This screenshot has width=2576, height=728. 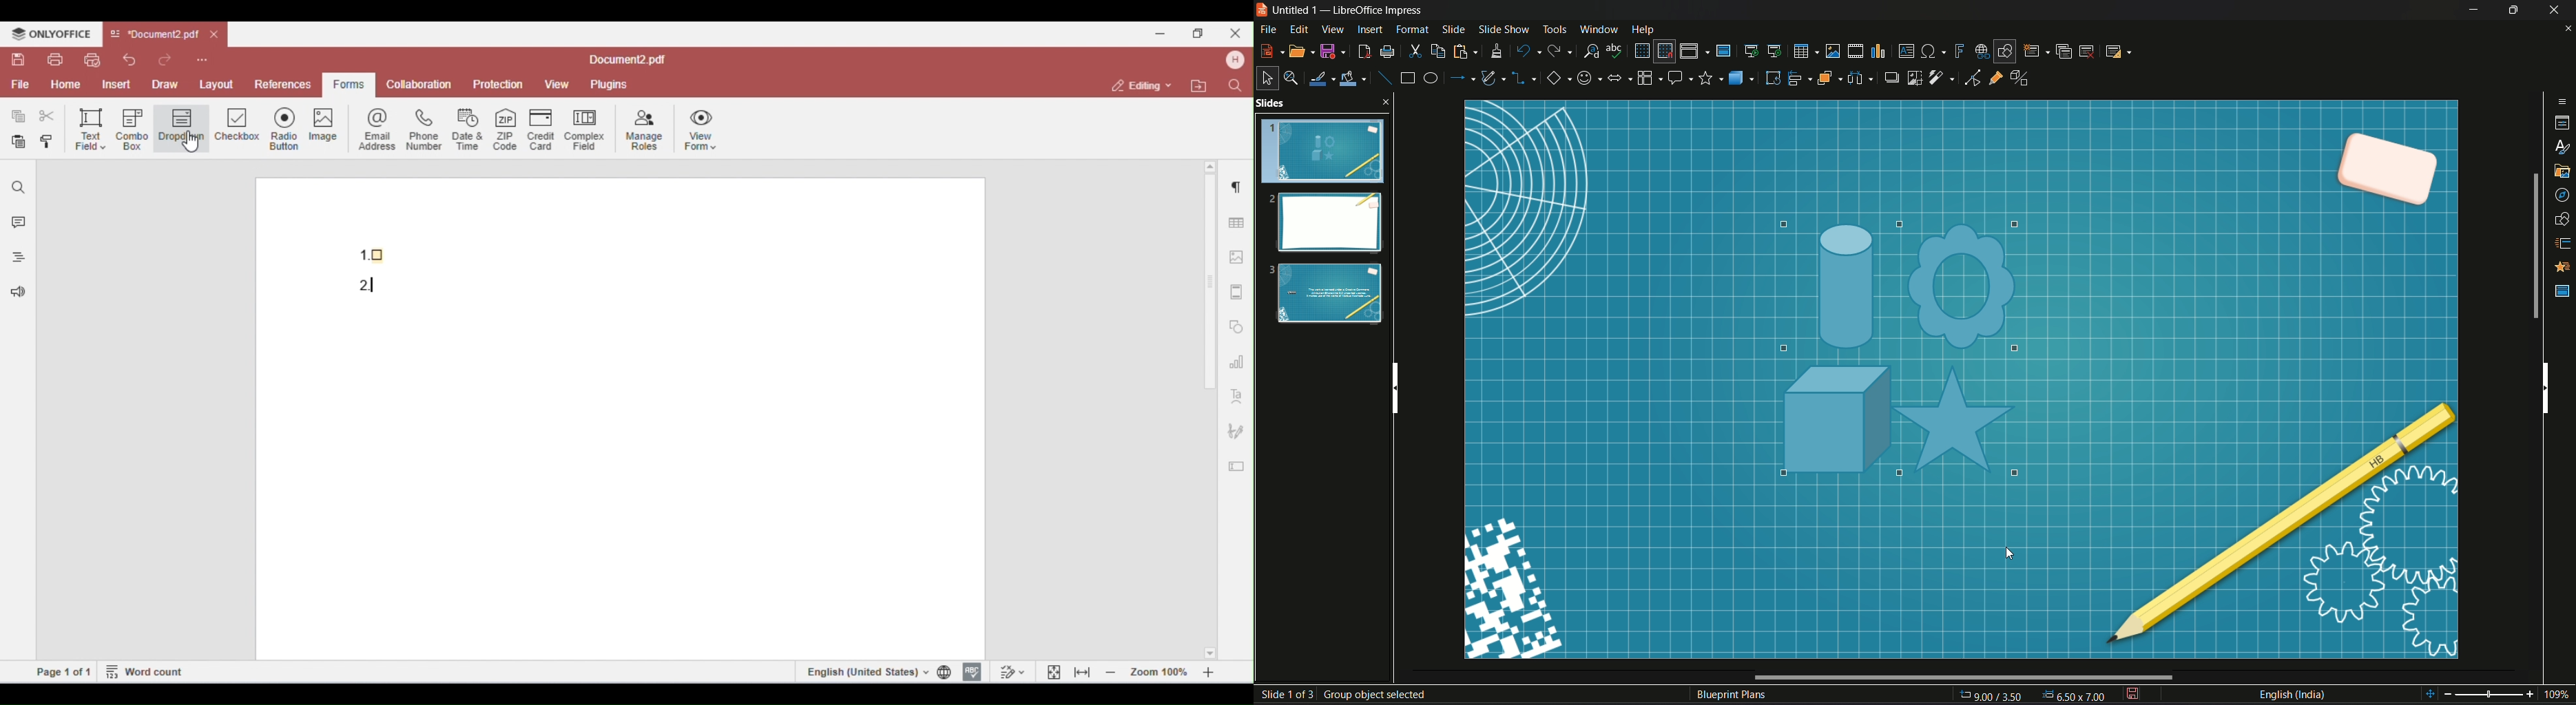 What do you see at coordinates (1590, 50) in the screenshot?
I see `find and replace` at bounding box center [1590, 50].